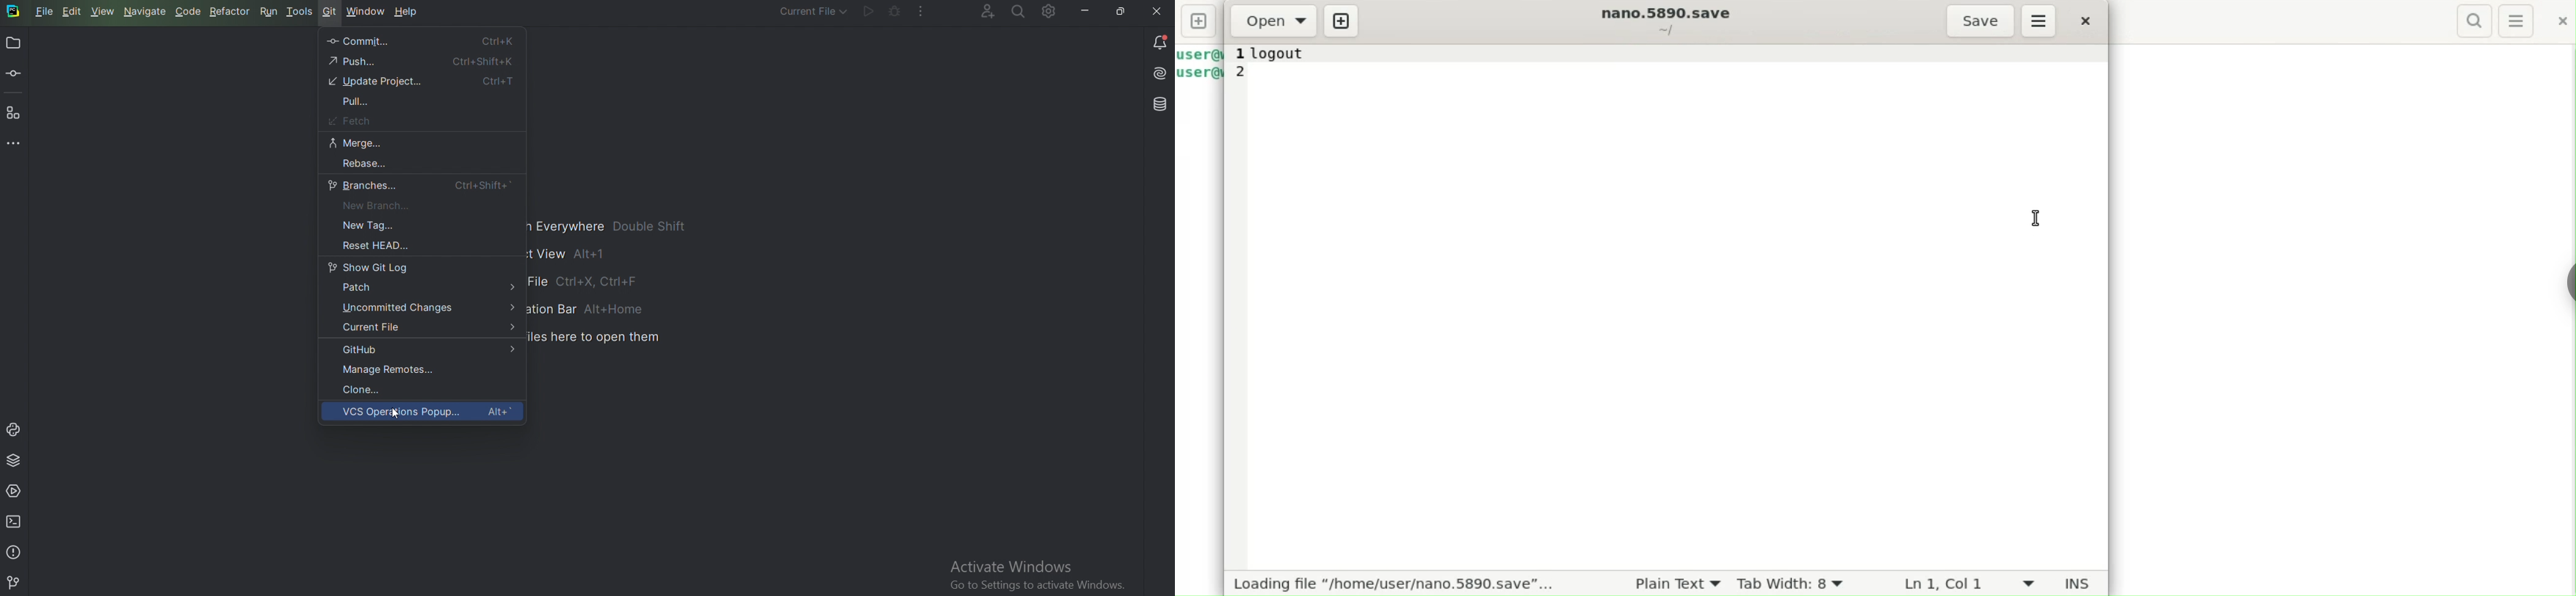  Describe the element at coordinates (301, 12) in the screenshot. I see `Tools` at that location.